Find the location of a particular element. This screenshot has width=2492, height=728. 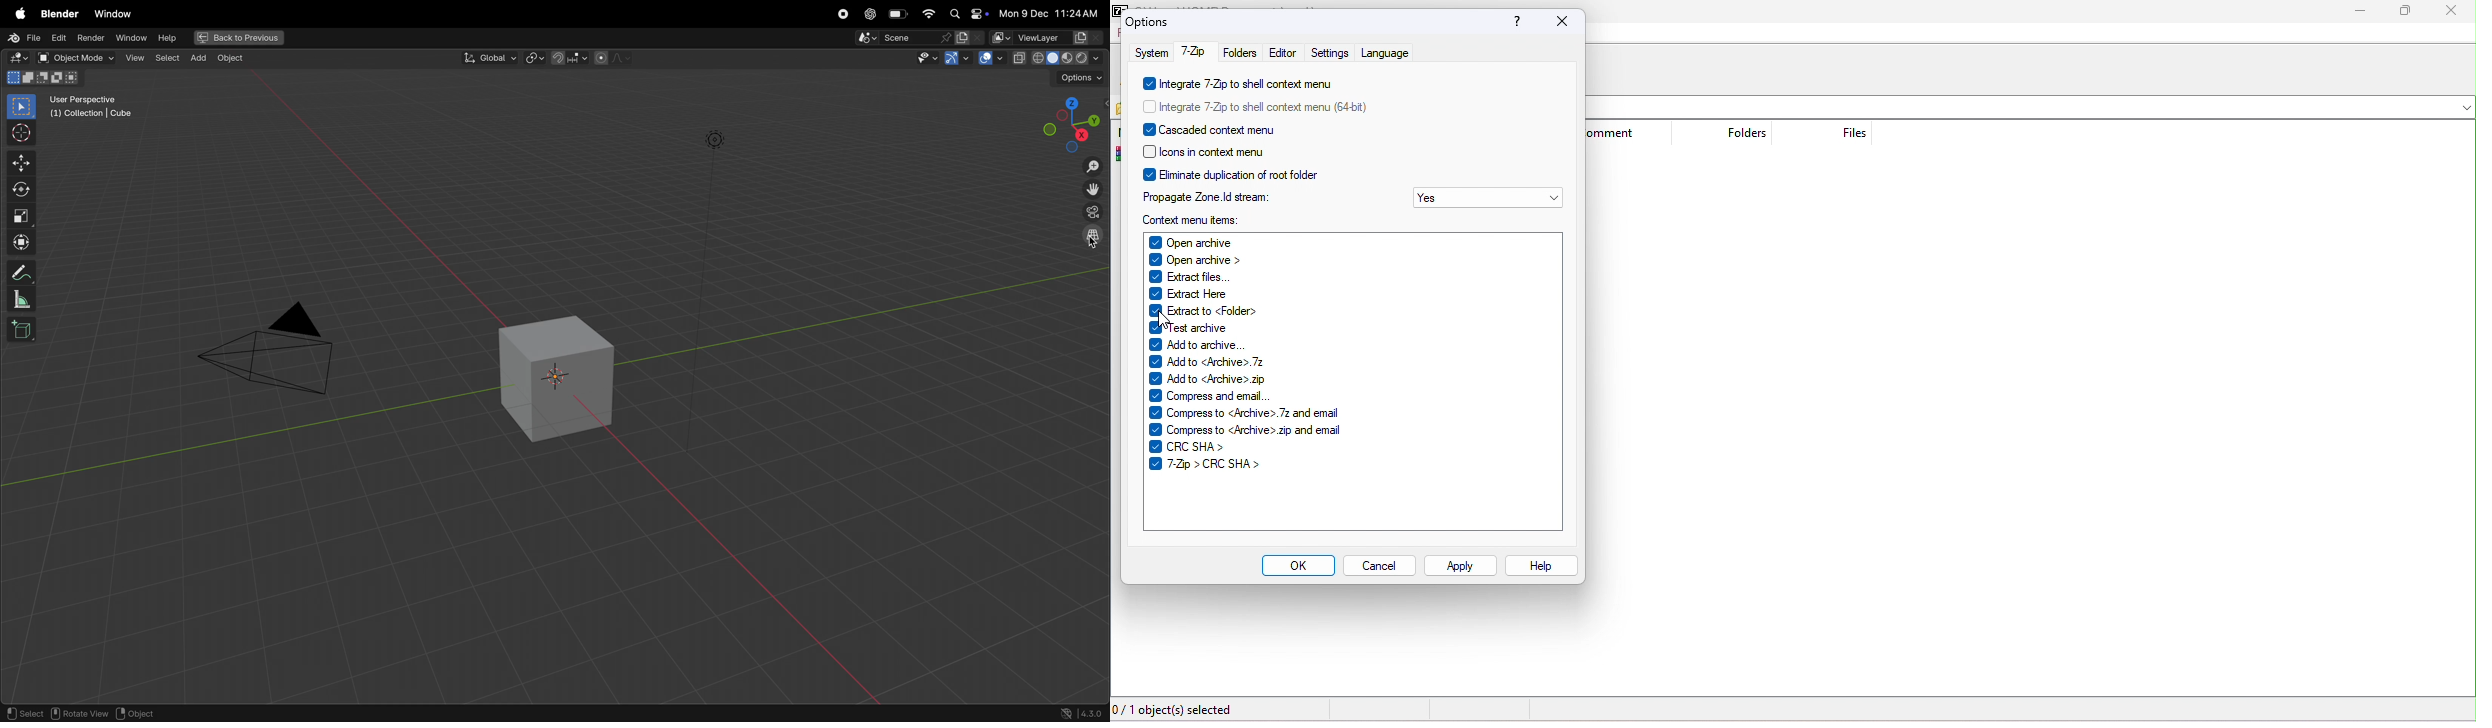

integrate 7 zip to shell context menu is located at coordinates (1242, 83).